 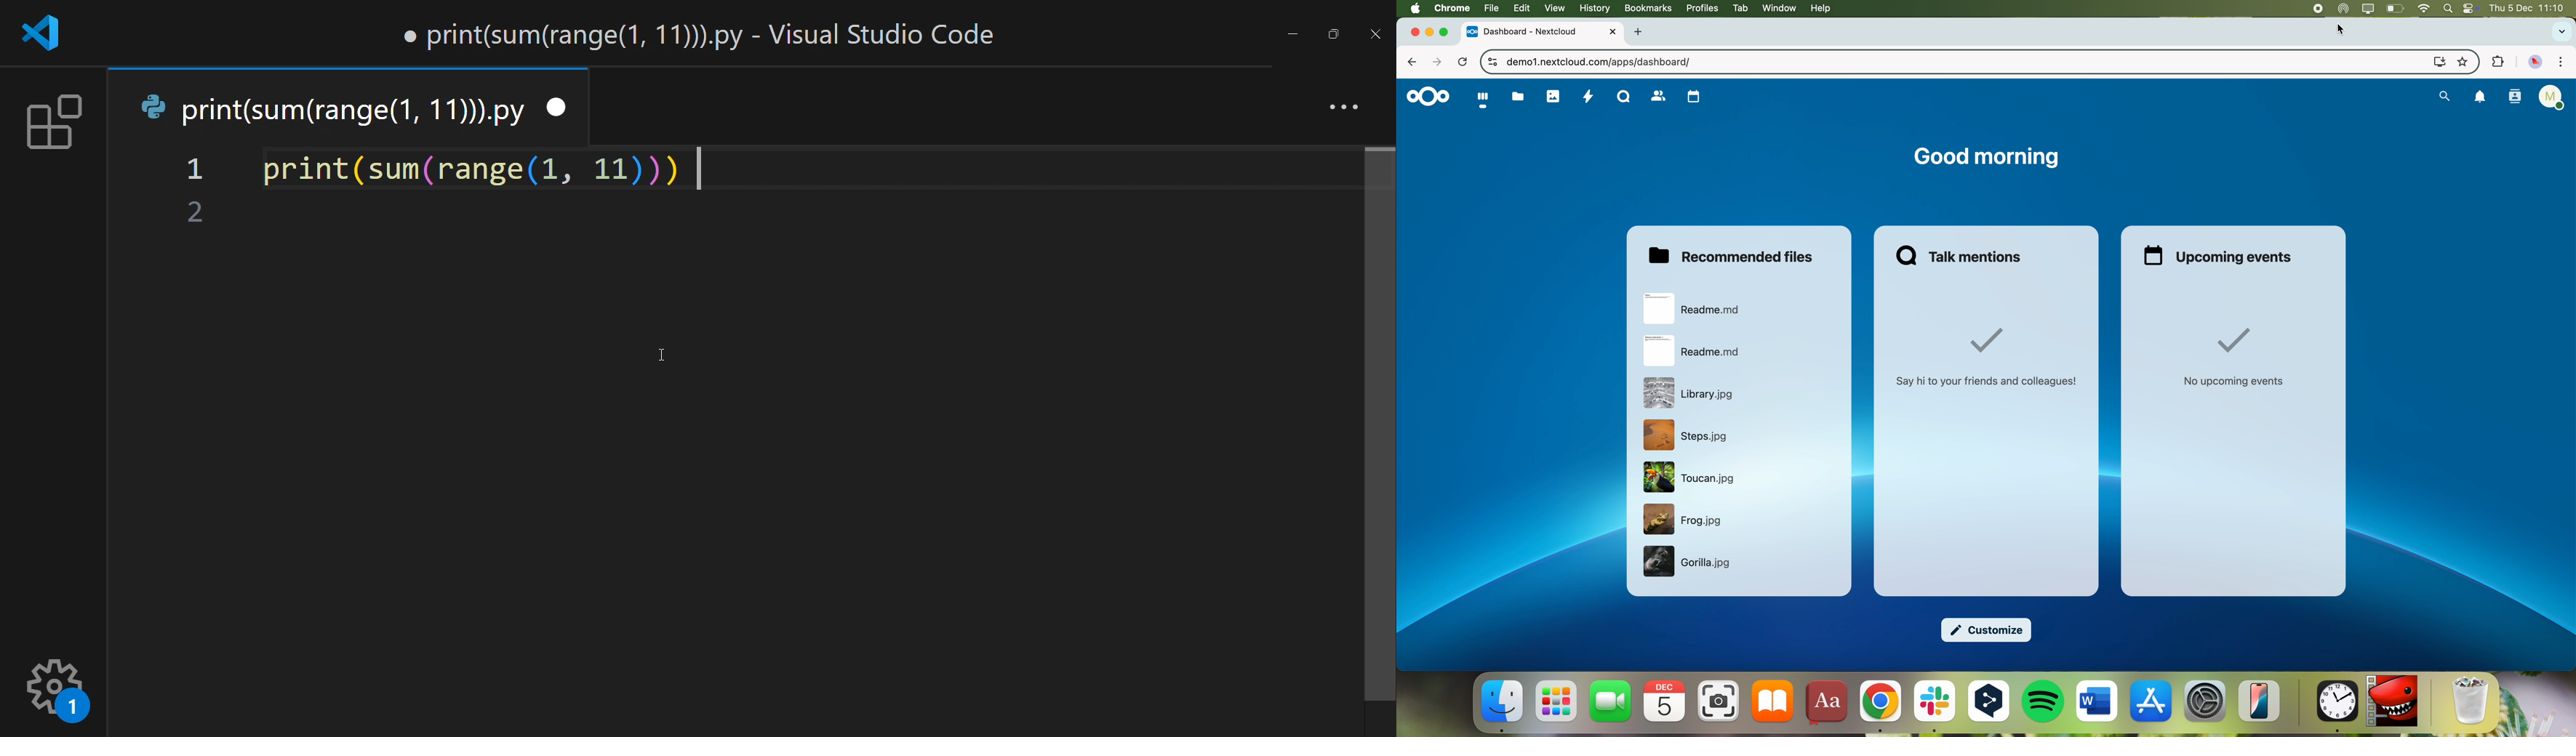 What do you see at coordinates (1554, 96) in the screenshot?
I see `photos` at bounding box center [1554, 96].